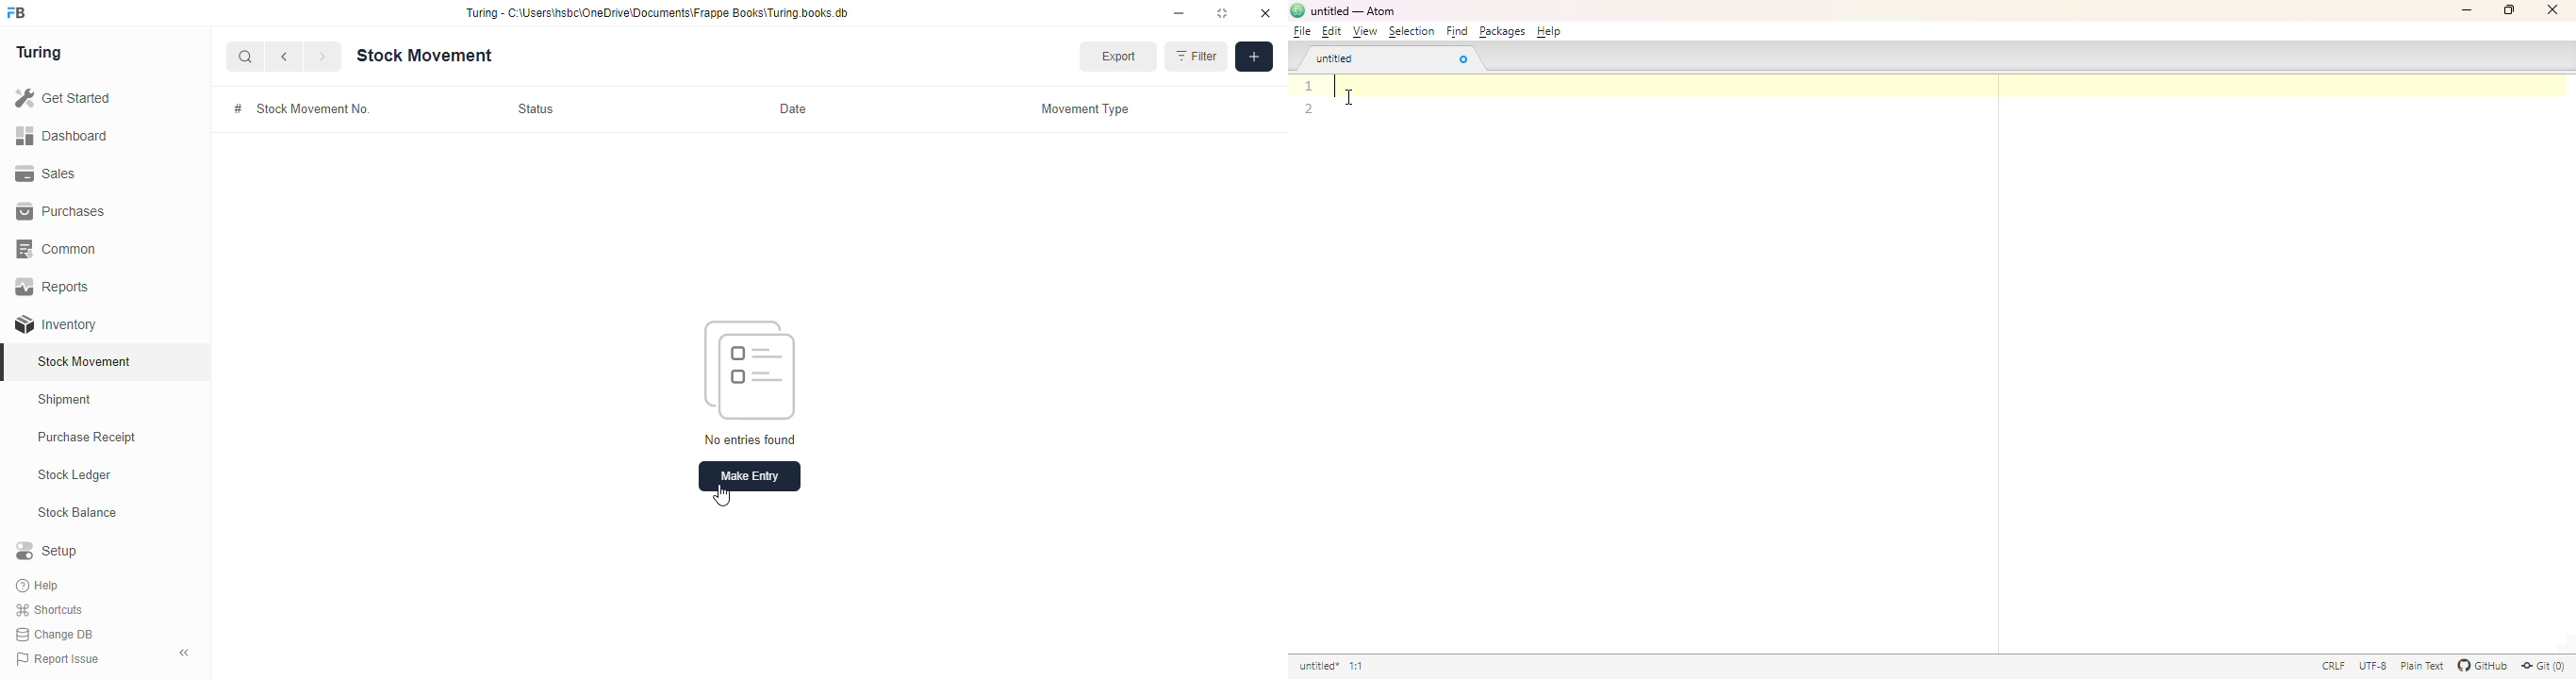 The width and height of the screenshot is (2576, 700). What do you see at coordinates (40, 53) in the screenshot?
I see `turing` at bounding box center [40, 53].